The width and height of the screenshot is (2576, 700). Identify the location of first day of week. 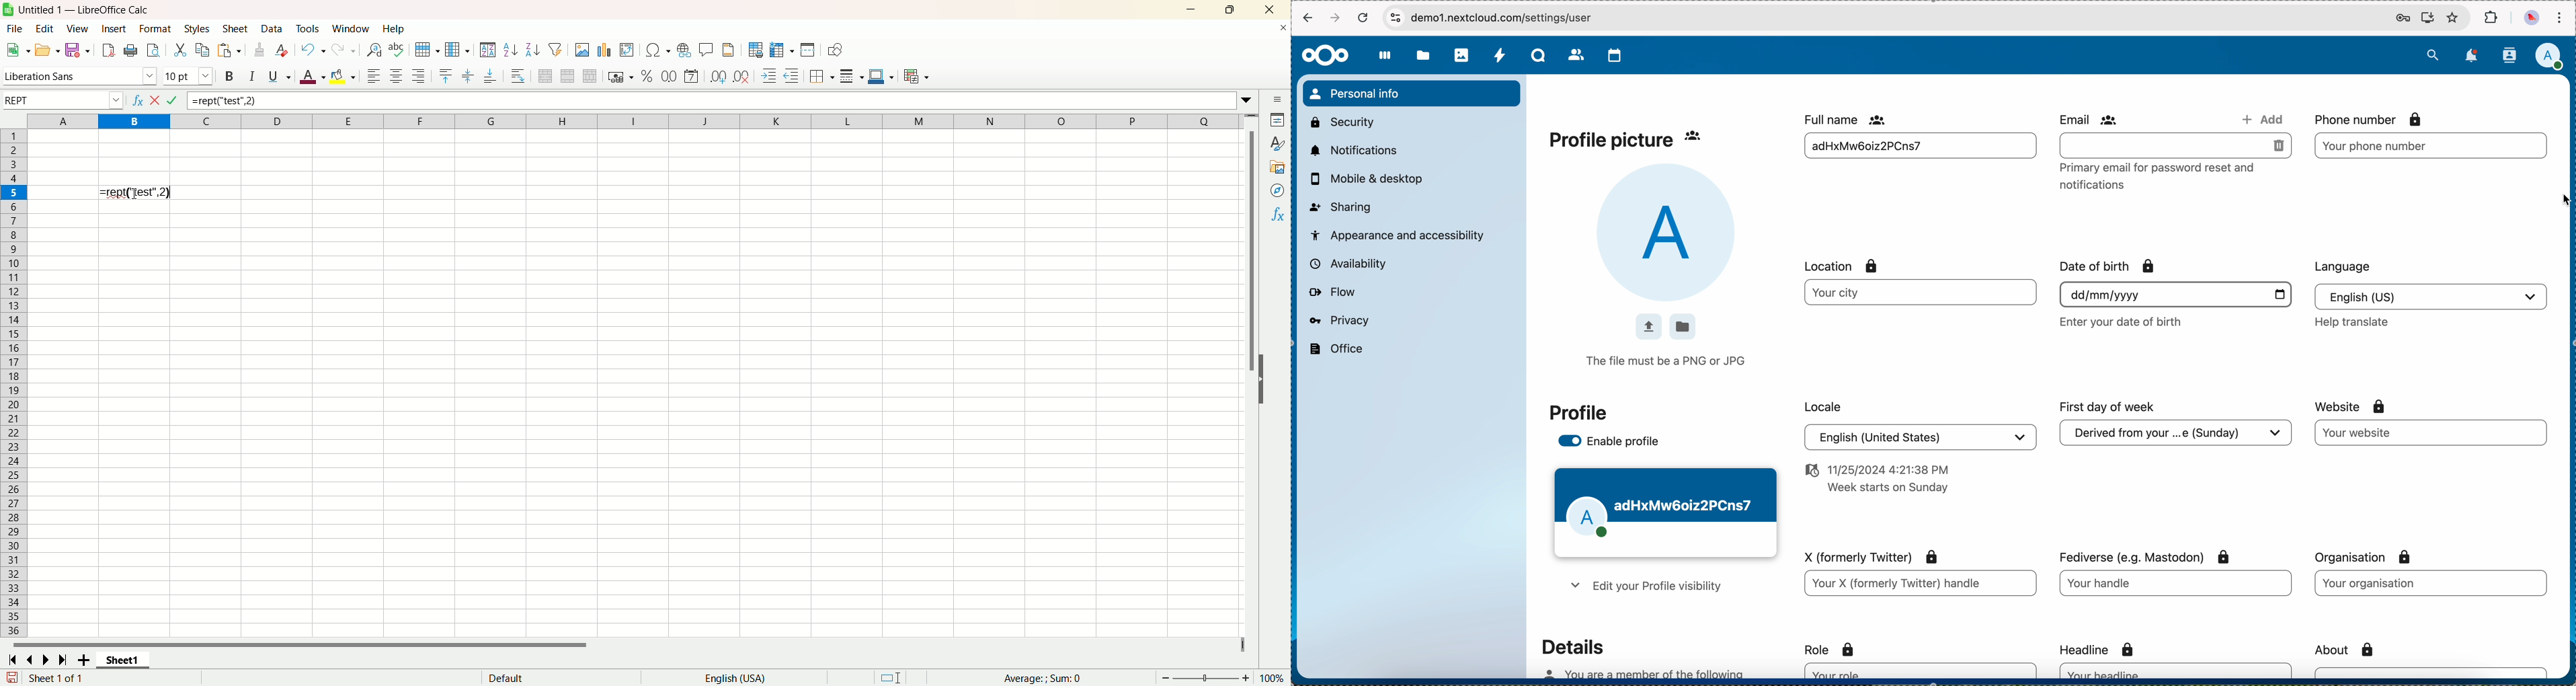
(2108, 408).